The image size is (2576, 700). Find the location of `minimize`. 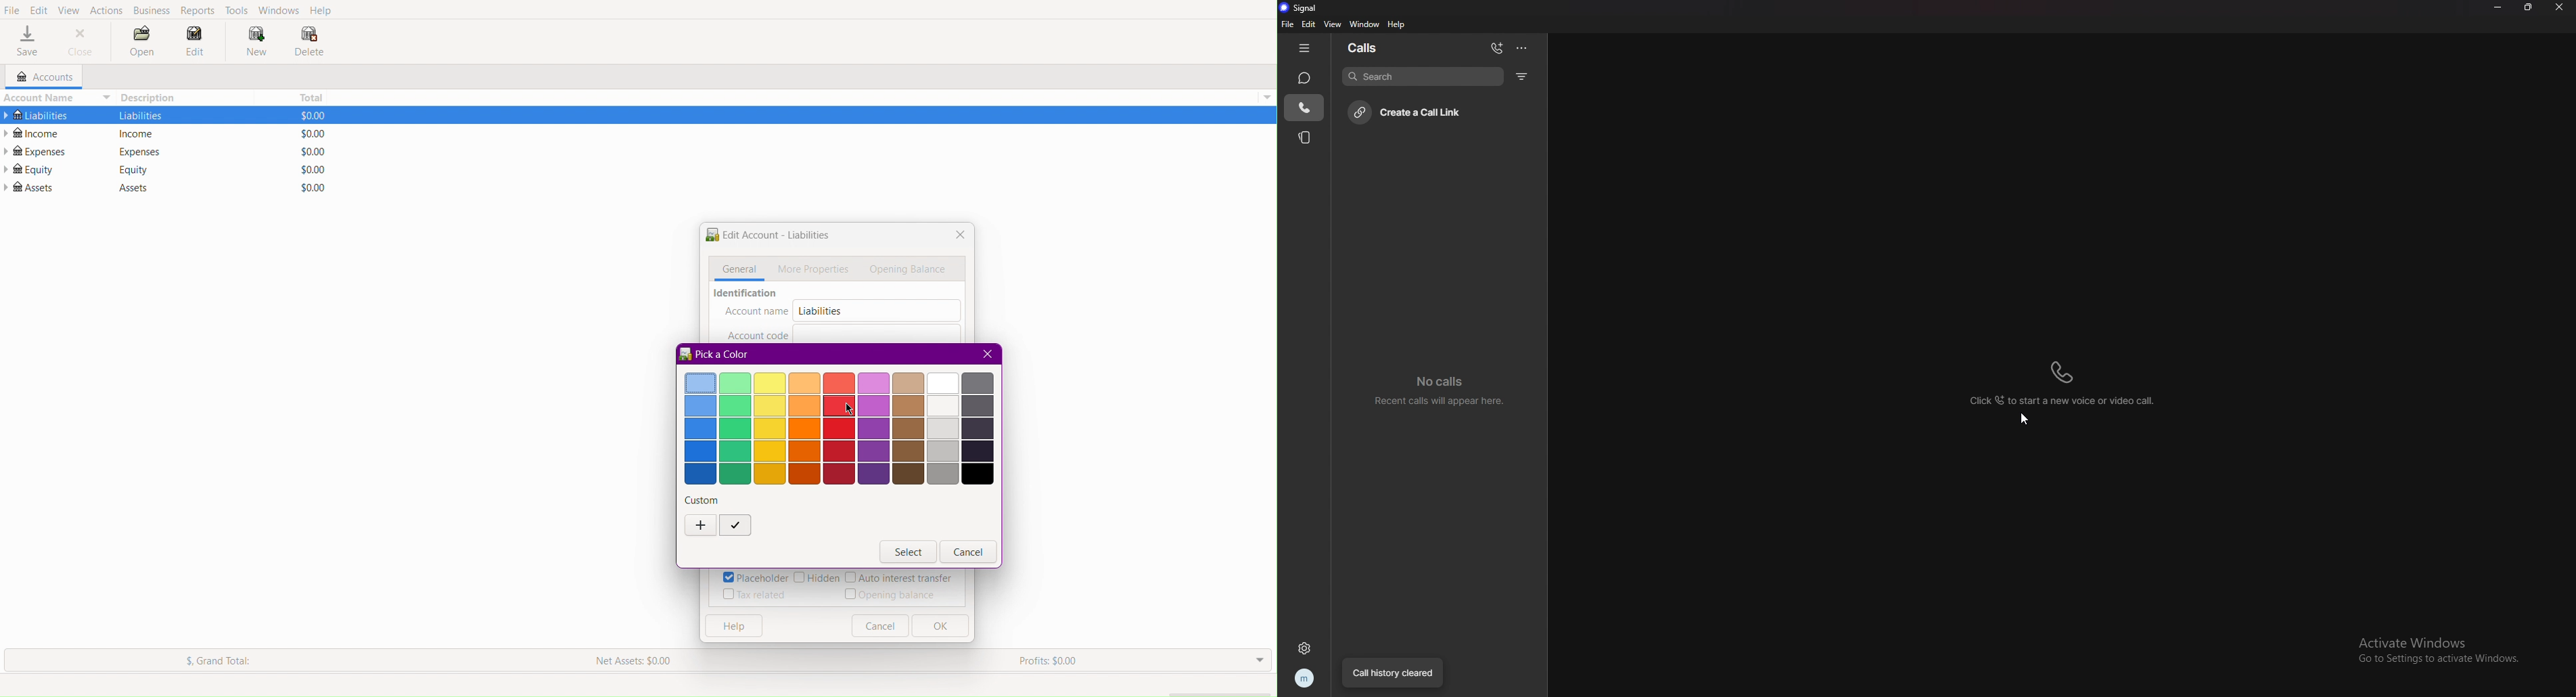

minimize is located at coordinates (2498, 7).